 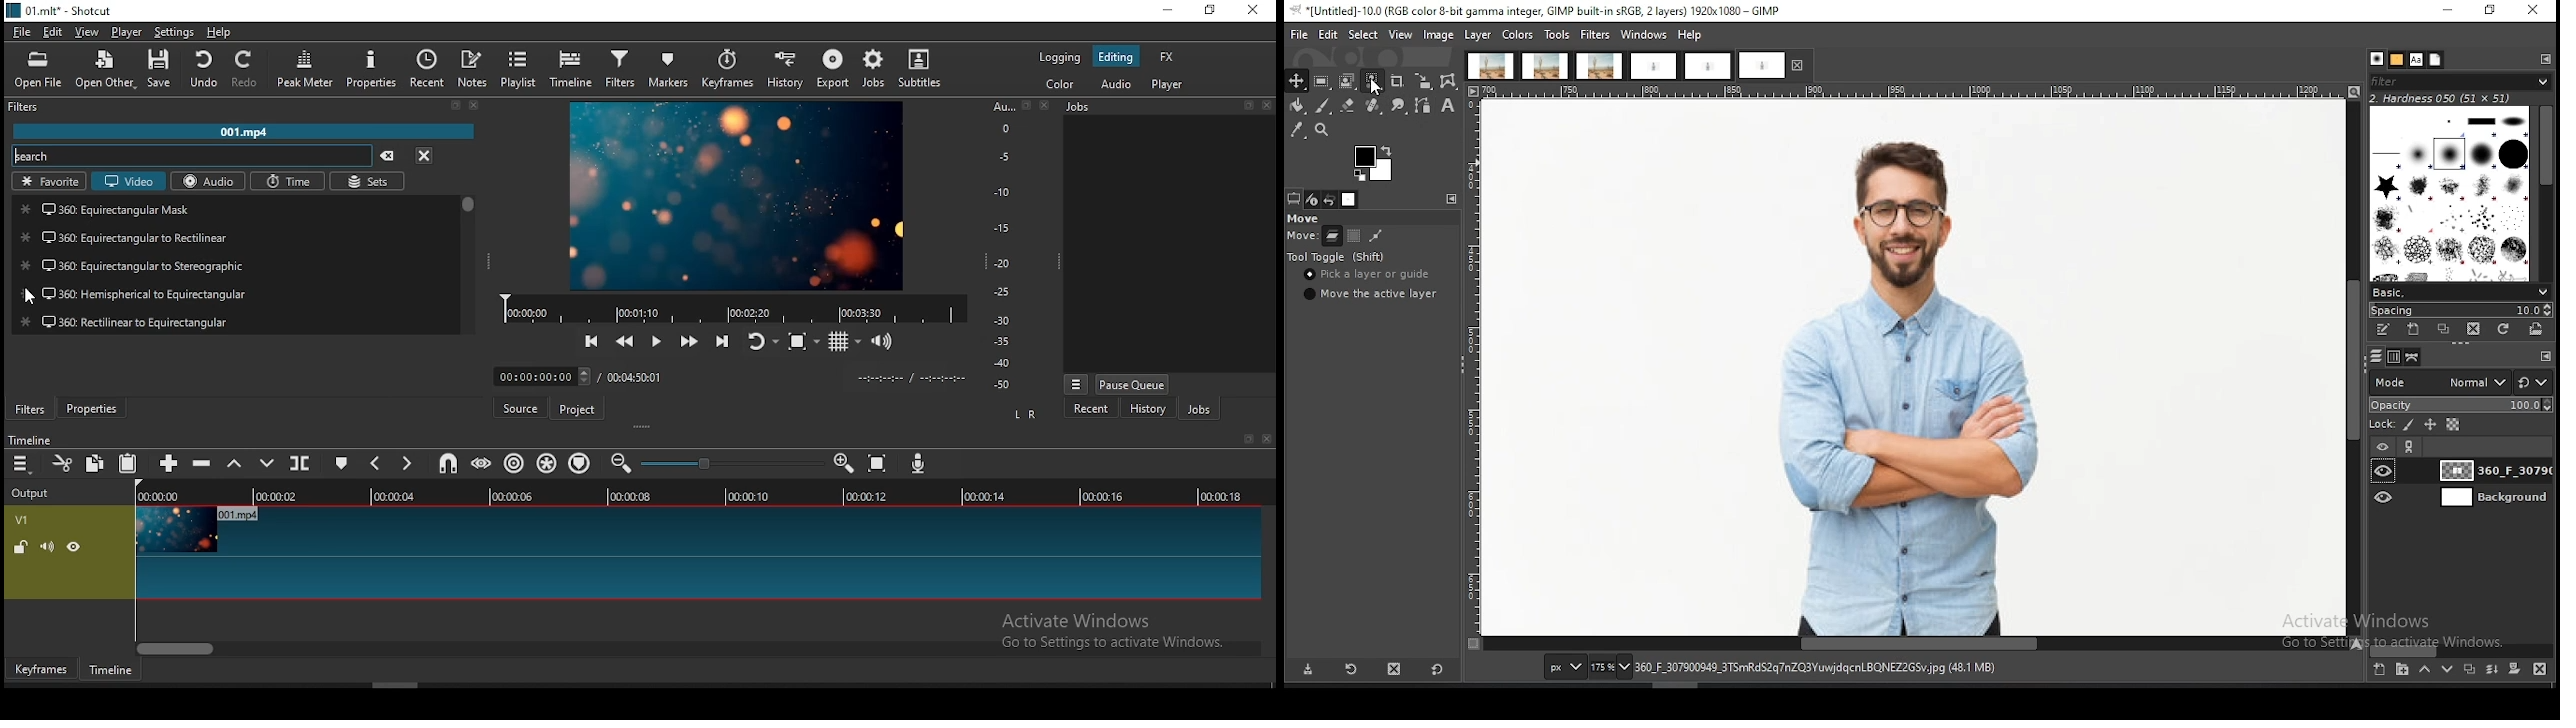 What do you see at coordinates (1267, 439) in the screenshot?
I see `close` at bounding box center [1267, 439].